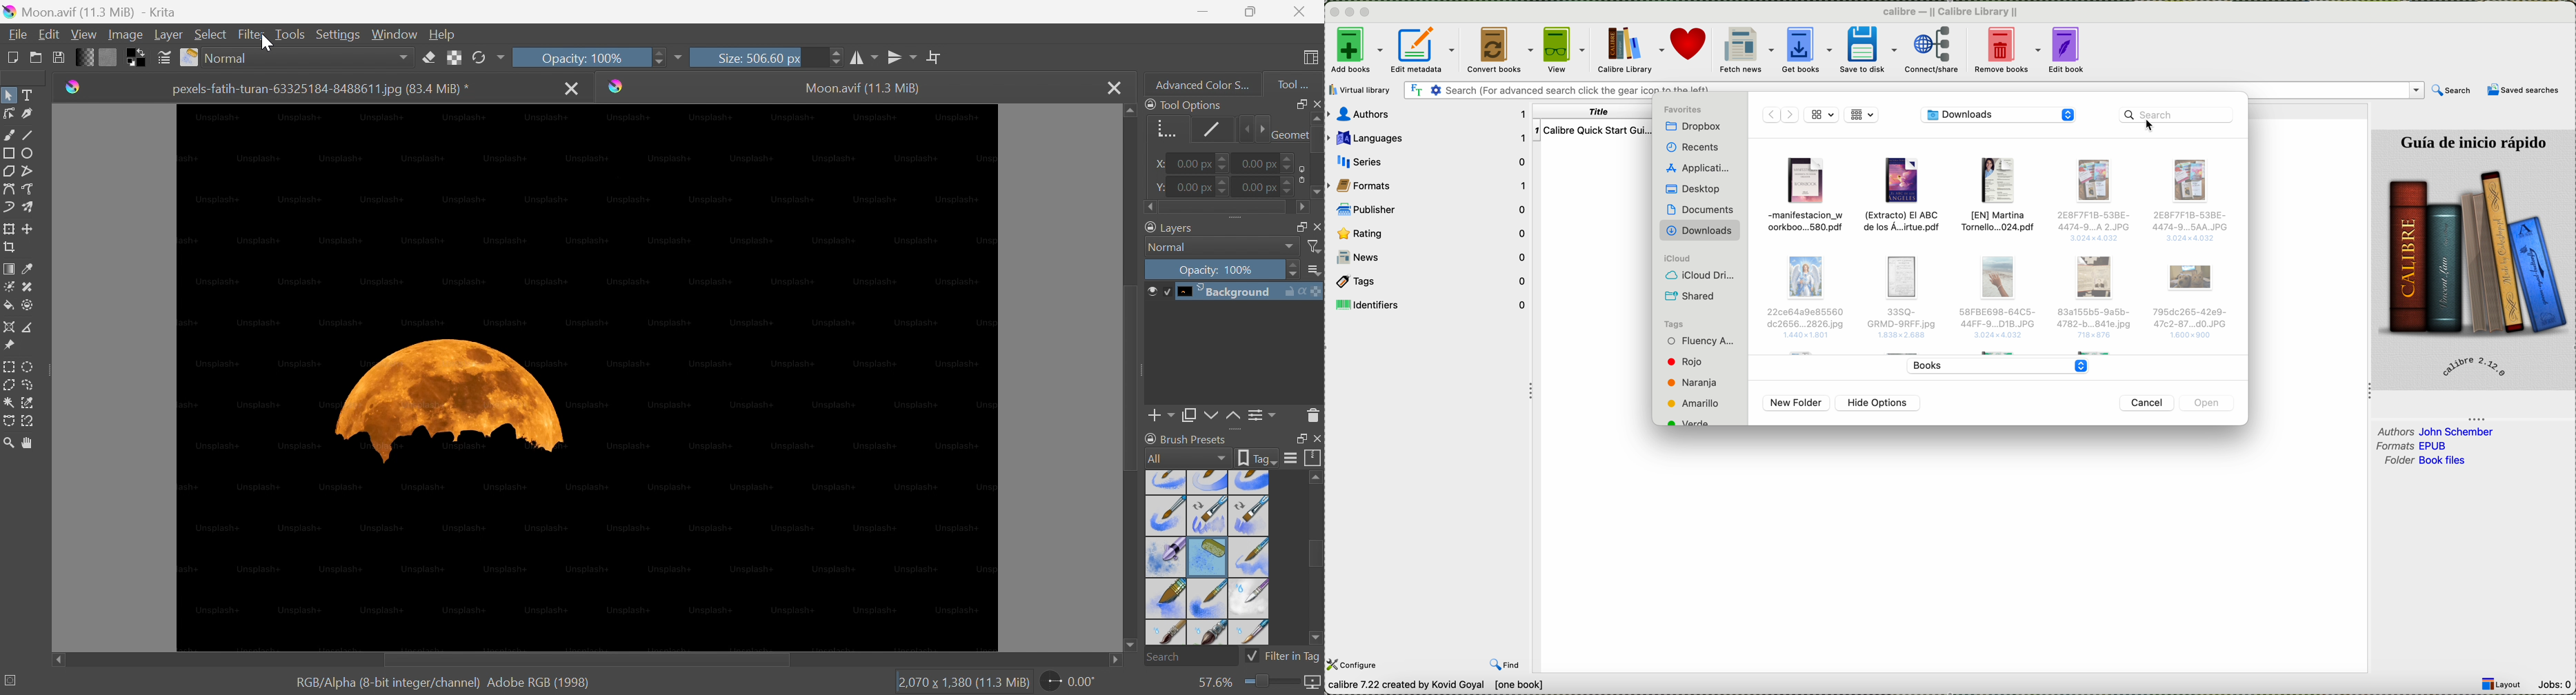 Image resolution: width=2576 pixels, height=700 pixels. Describe the element at coordinates (1113, 86) in the screenshot. I see `Close` at that location.